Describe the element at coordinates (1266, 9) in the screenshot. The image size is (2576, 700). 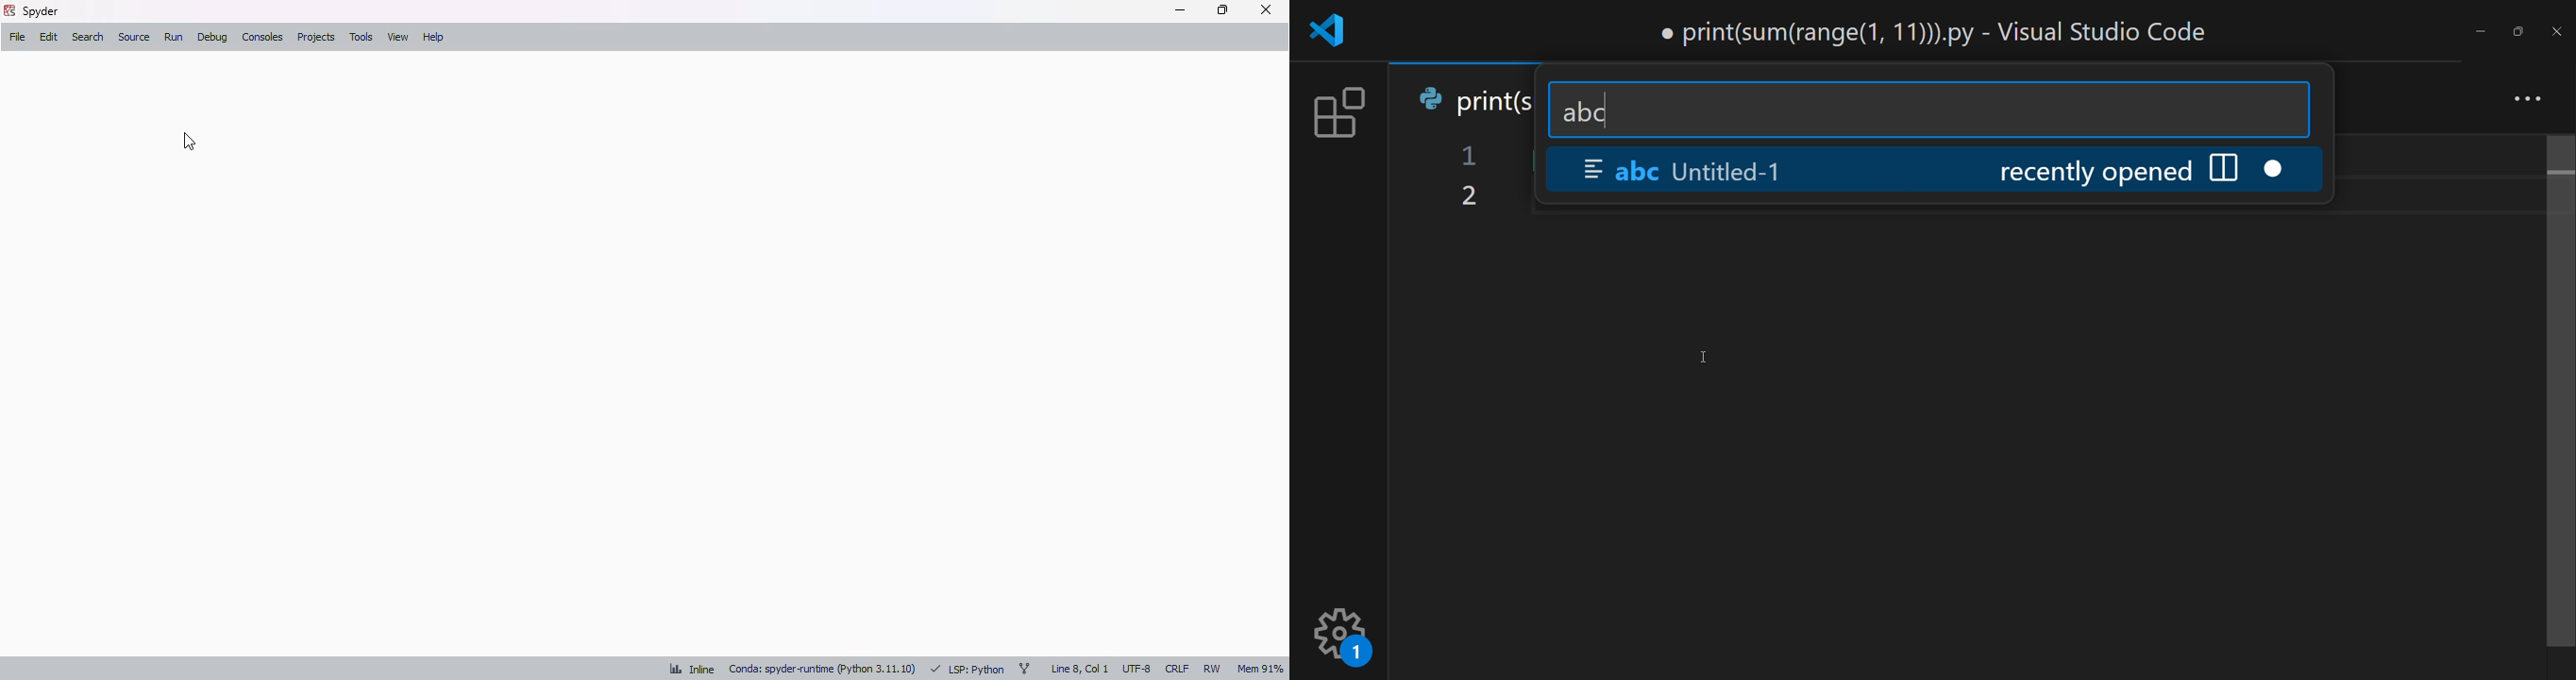
I see `close` at that location.